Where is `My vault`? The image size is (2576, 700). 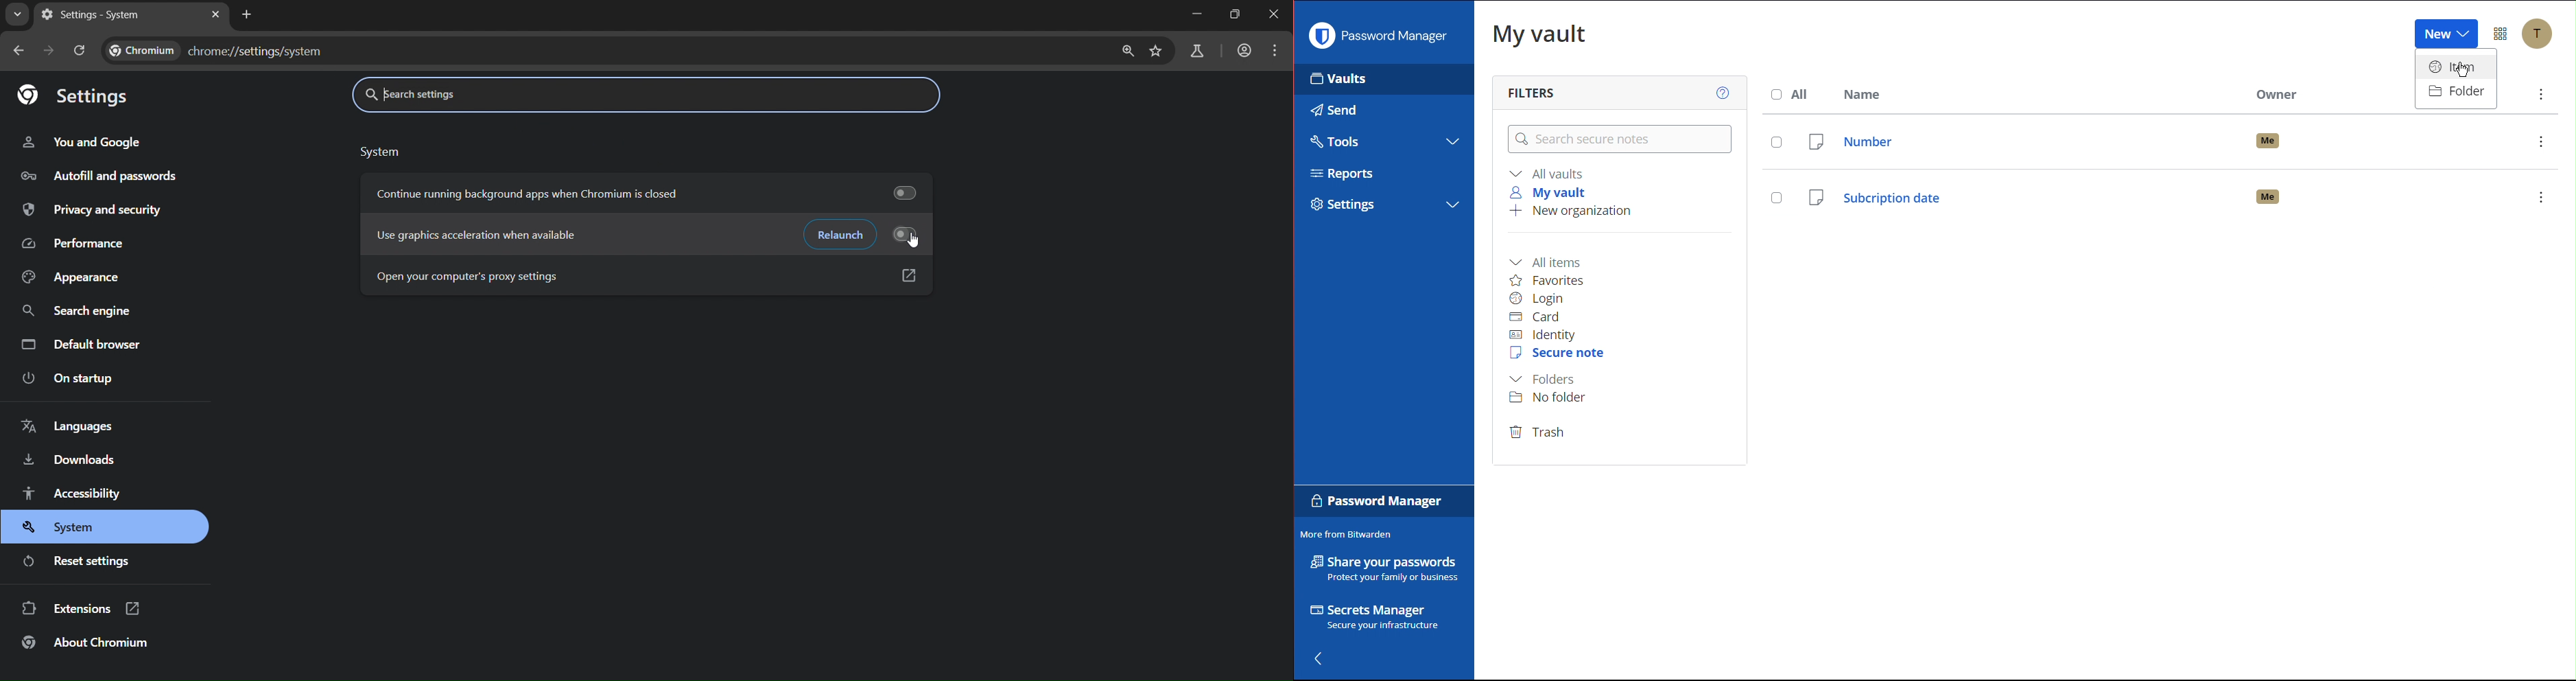
My vault is located at coordinates (1552, 192).